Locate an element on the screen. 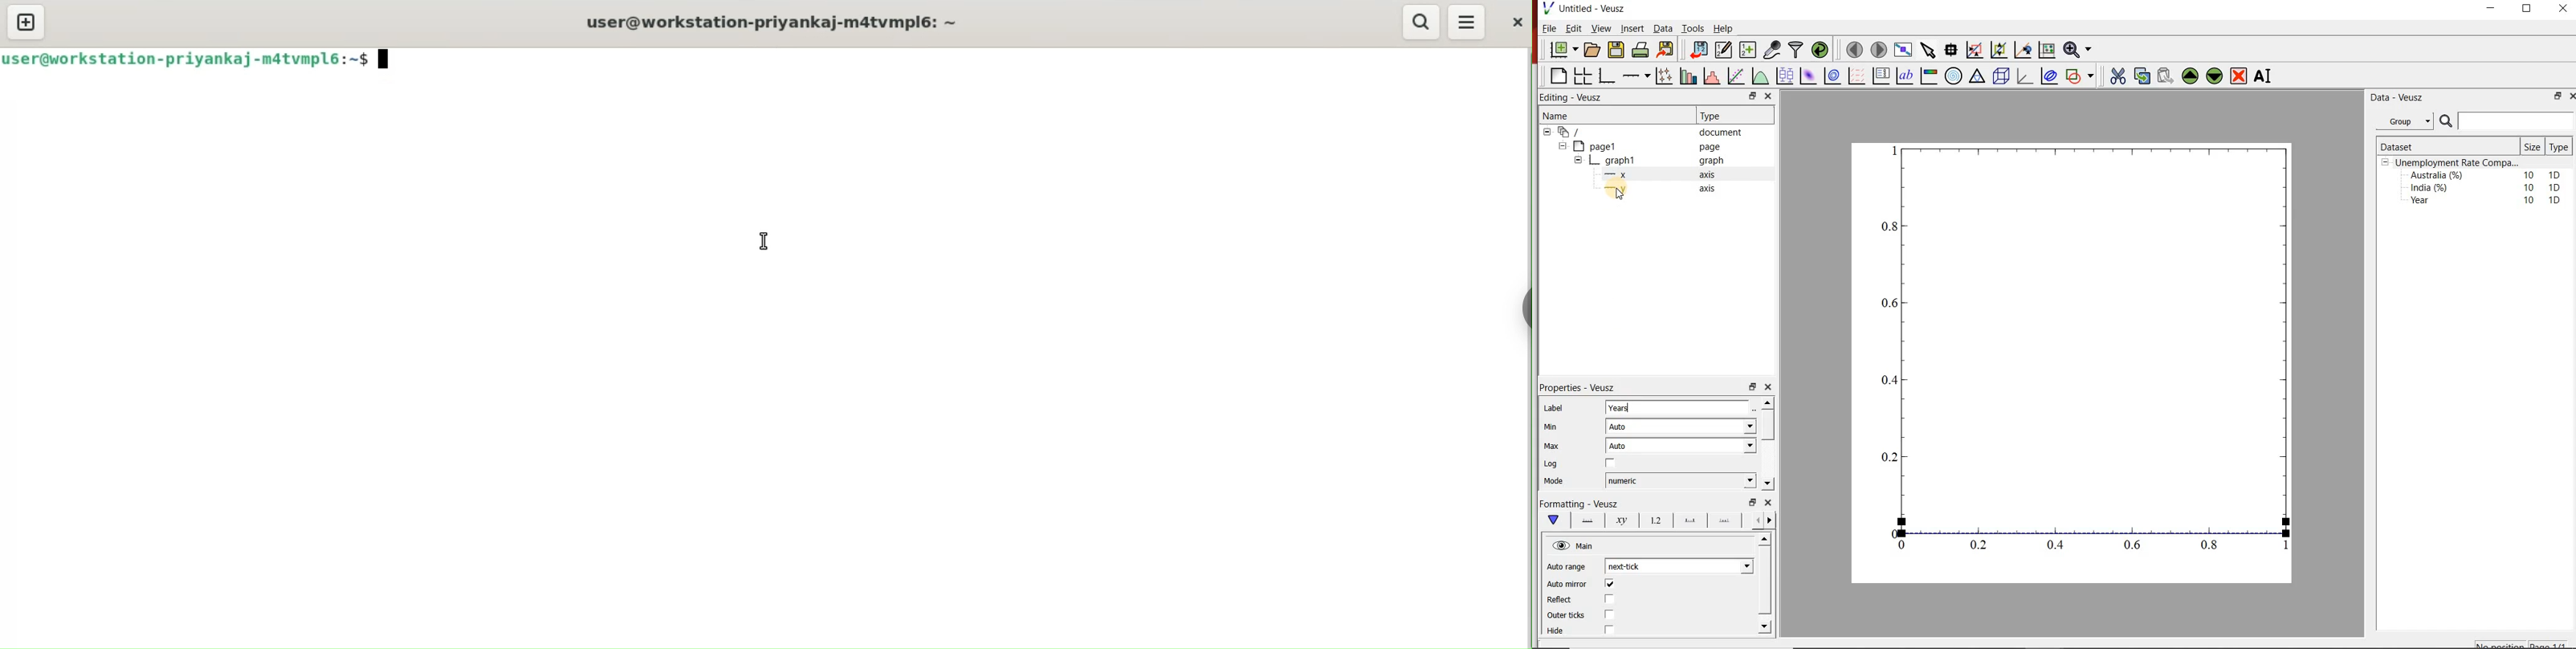  click to resset graph axes is located at coordinates (2047, 48).